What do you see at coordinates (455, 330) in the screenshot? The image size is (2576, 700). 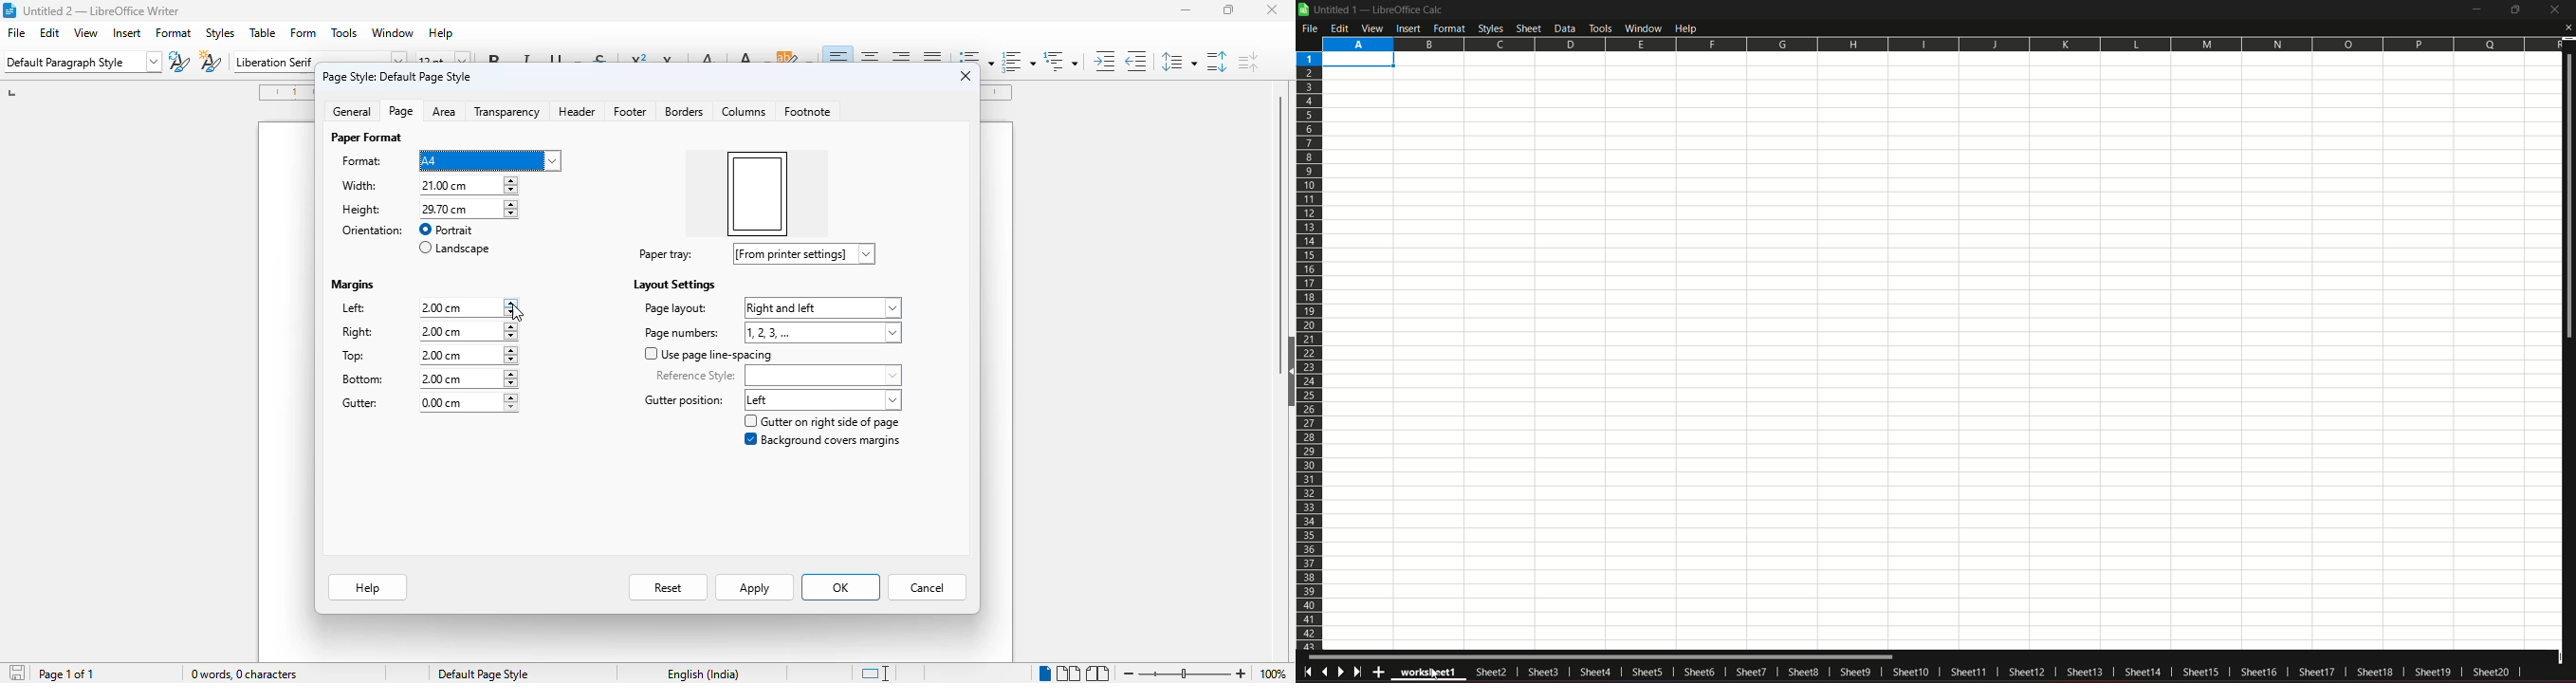 I see `right margin input box` at bounding box center [455, 330].